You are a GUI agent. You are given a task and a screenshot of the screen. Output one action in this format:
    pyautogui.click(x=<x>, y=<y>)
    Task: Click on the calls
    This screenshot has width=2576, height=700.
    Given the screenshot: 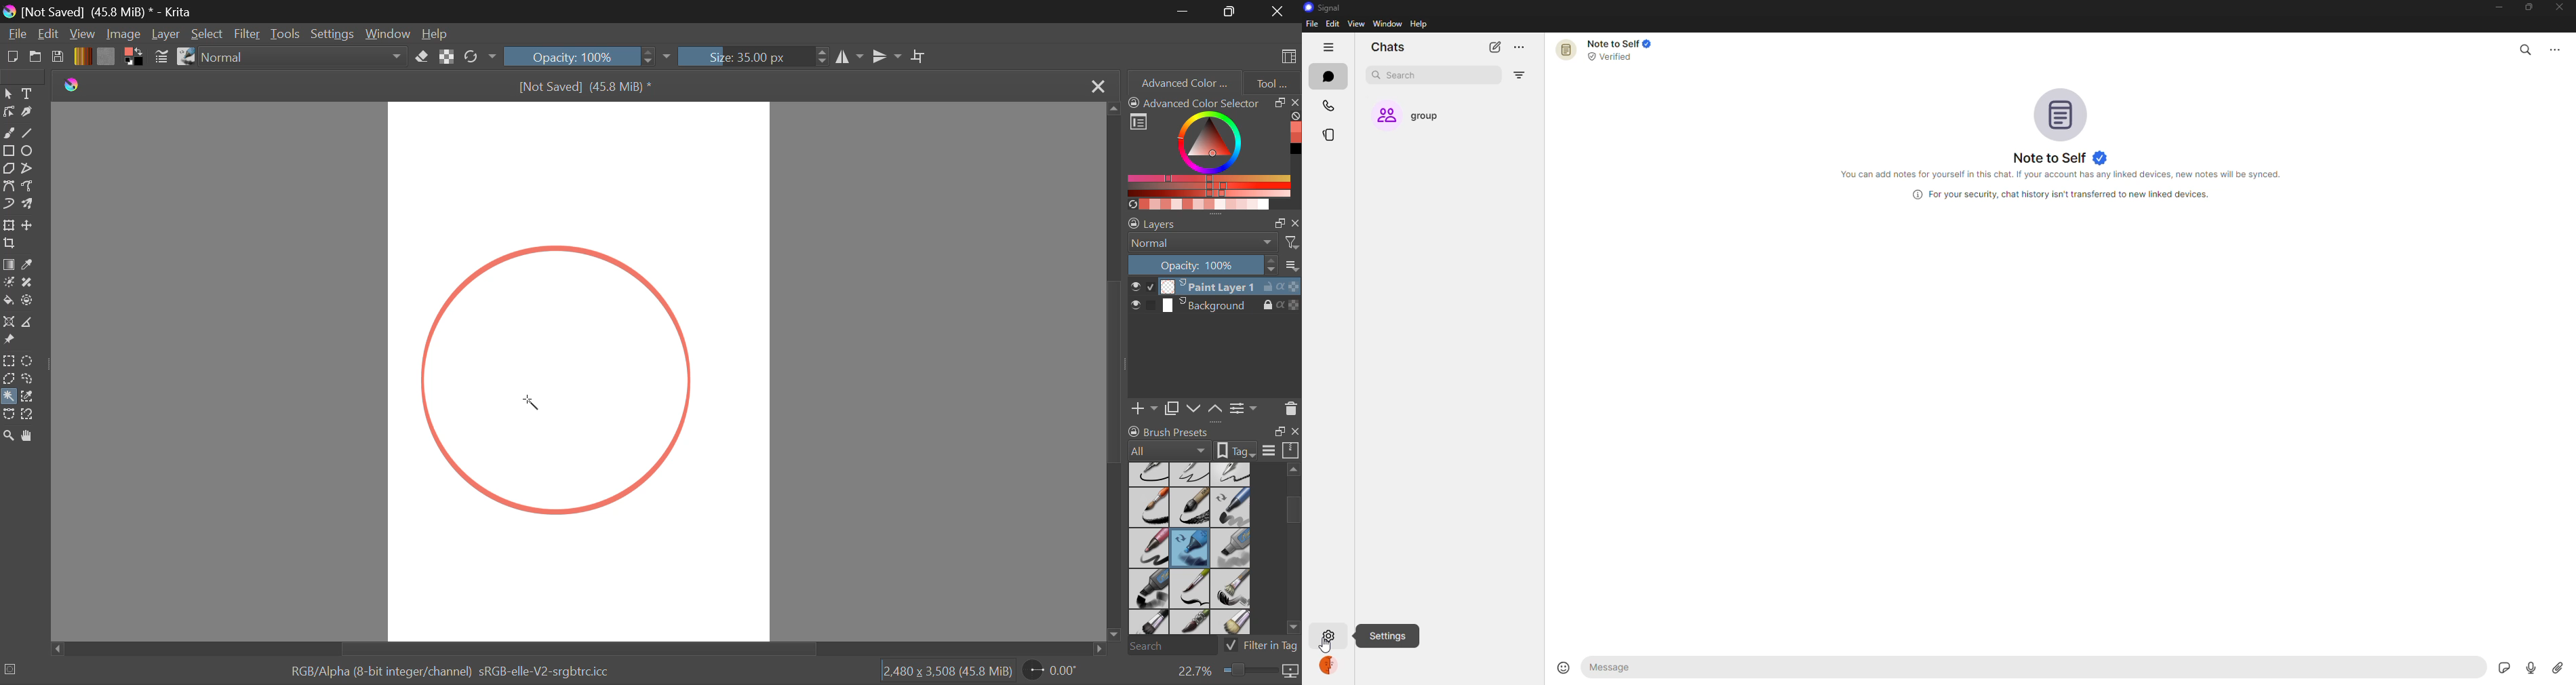 What is the action you would take?
    pyautogui.click(x=1330, y=107)
    